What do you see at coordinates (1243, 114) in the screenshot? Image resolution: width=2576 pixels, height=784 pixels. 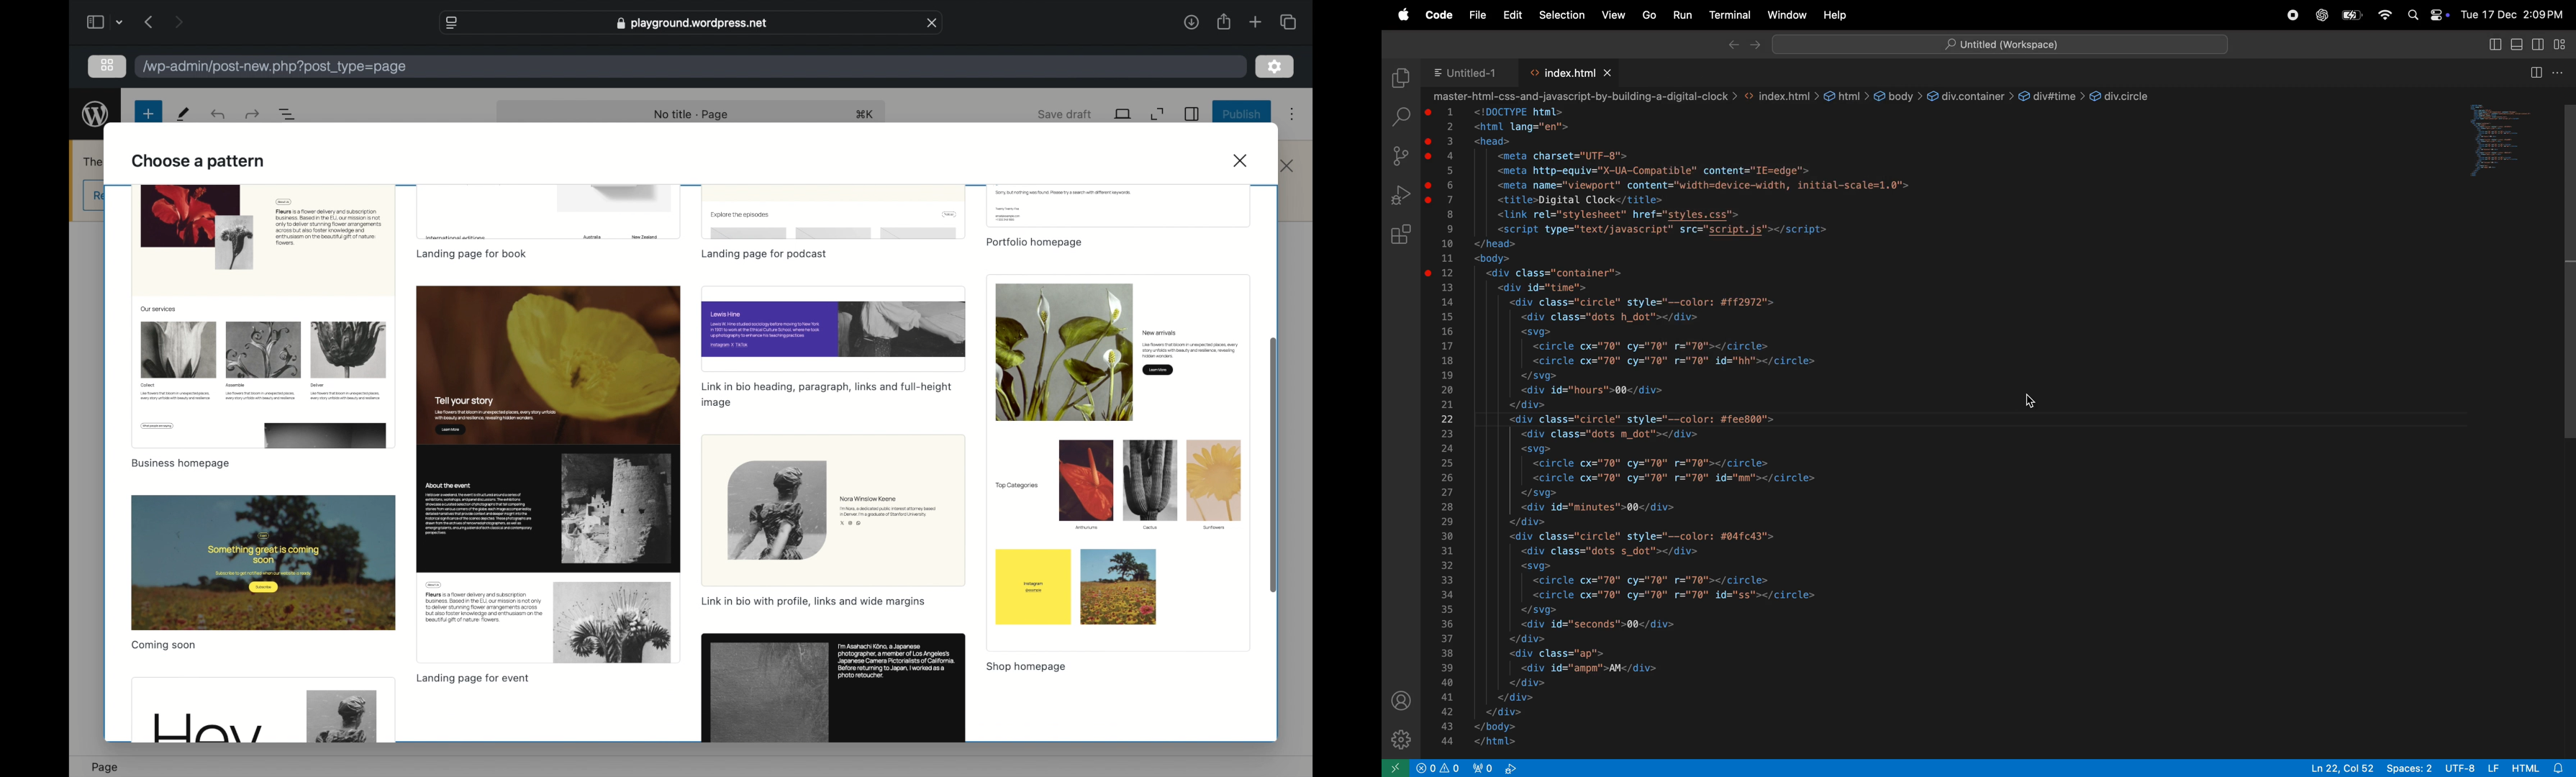 I see `publish` at bounding box center [1243, 114].